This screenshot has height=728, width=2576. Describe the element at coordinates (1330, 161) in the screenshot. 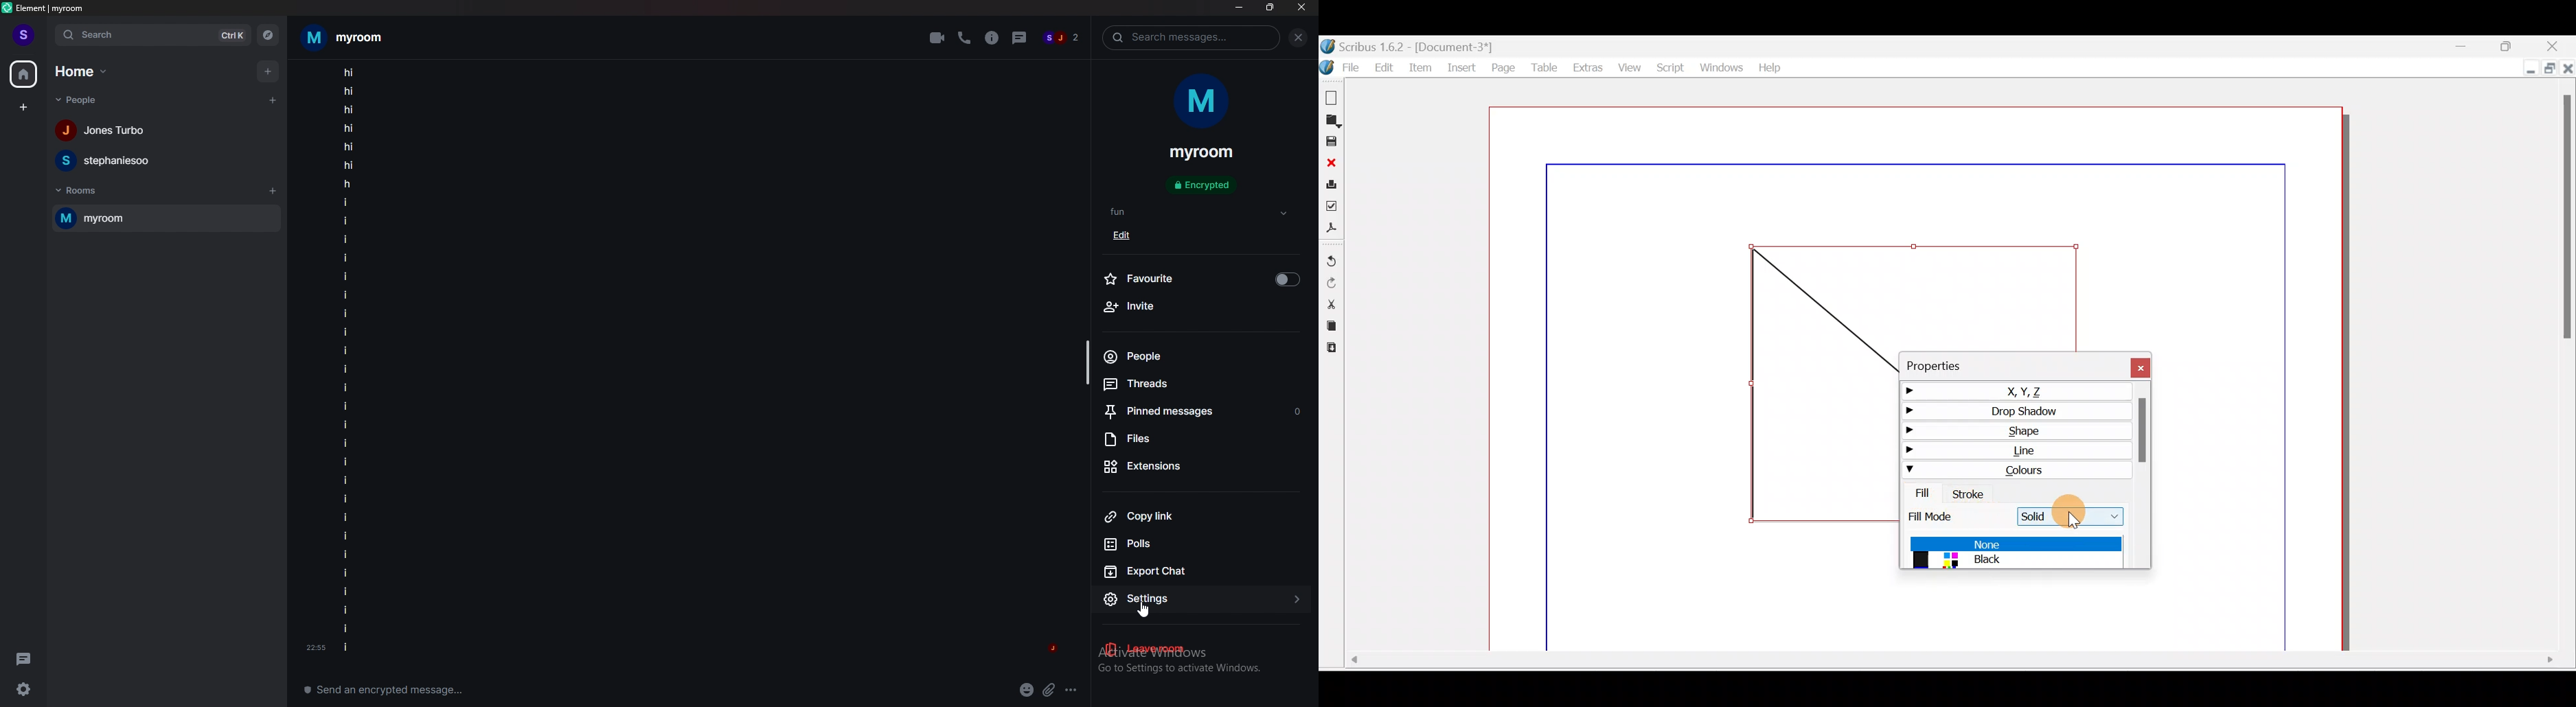

I see `Close` at that location.